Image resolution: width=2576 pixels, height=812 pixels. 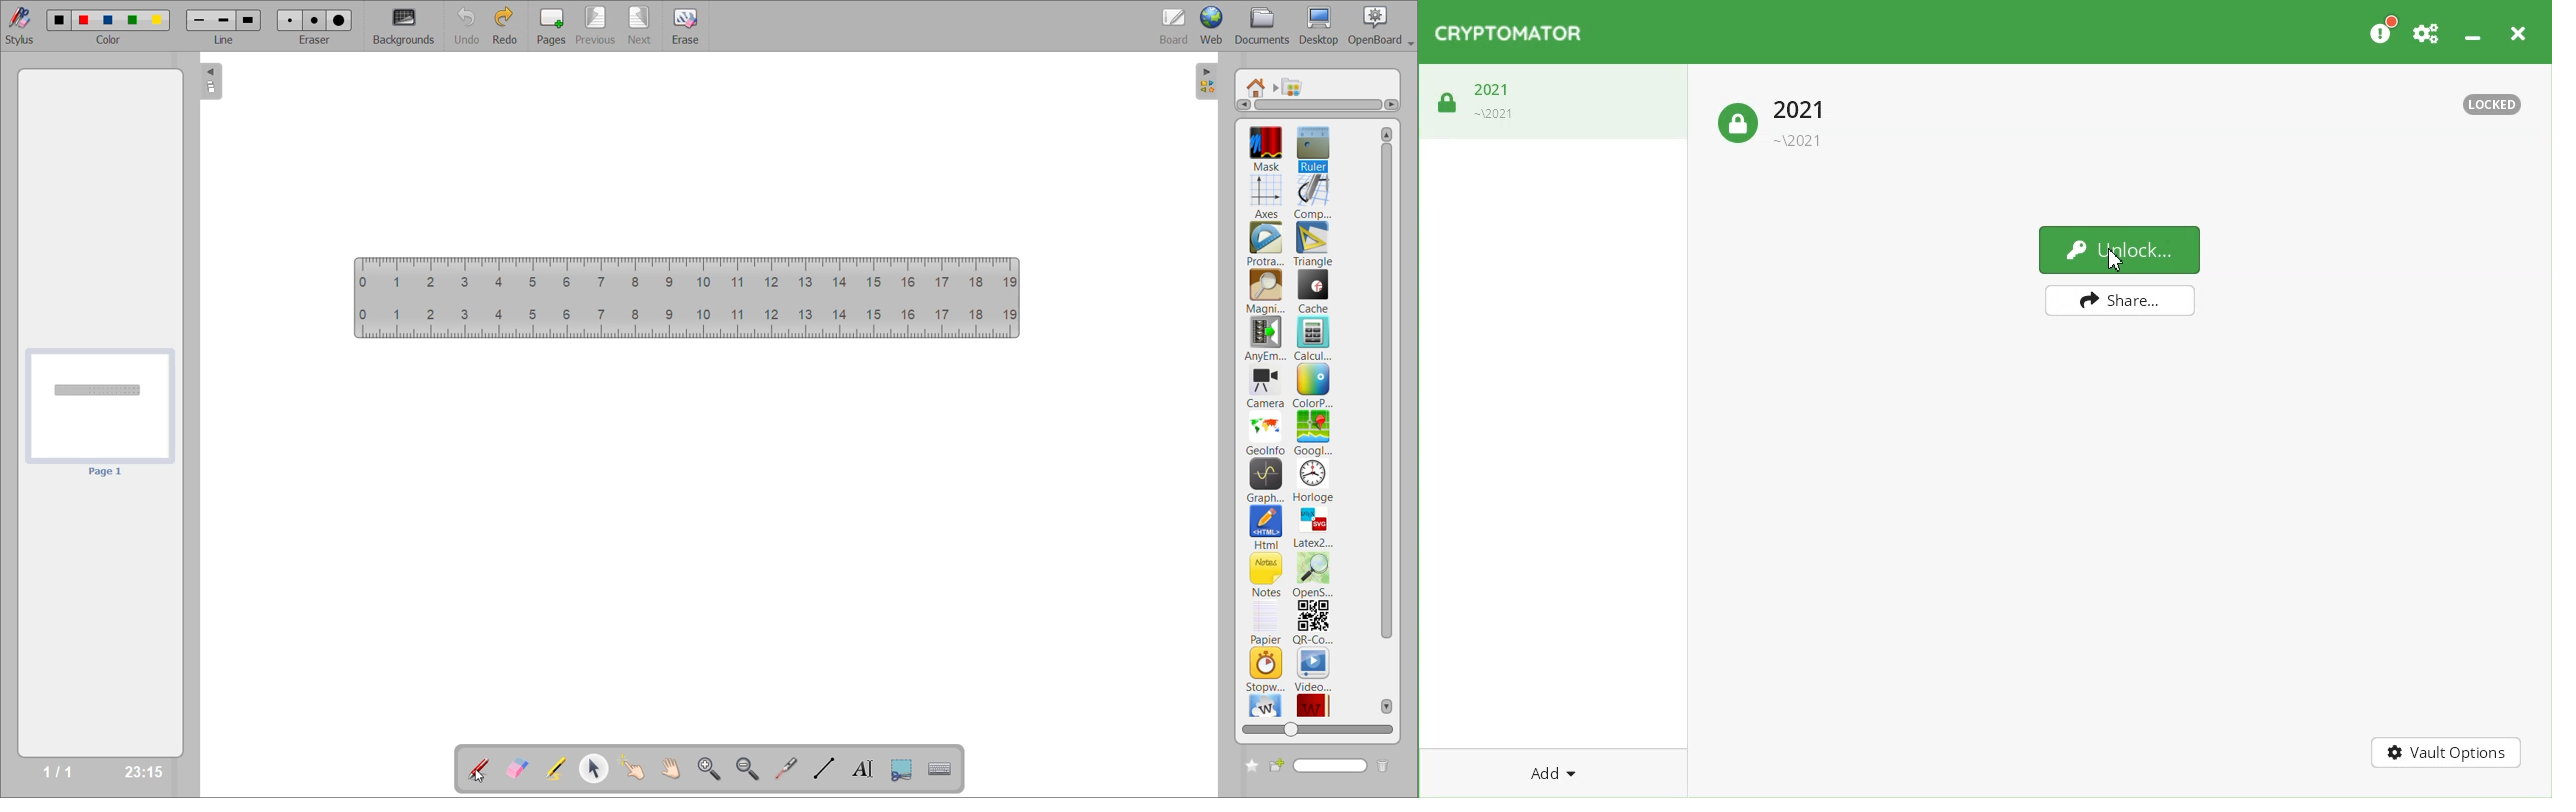 I want to click on color 4, so click(x=132, y=21).